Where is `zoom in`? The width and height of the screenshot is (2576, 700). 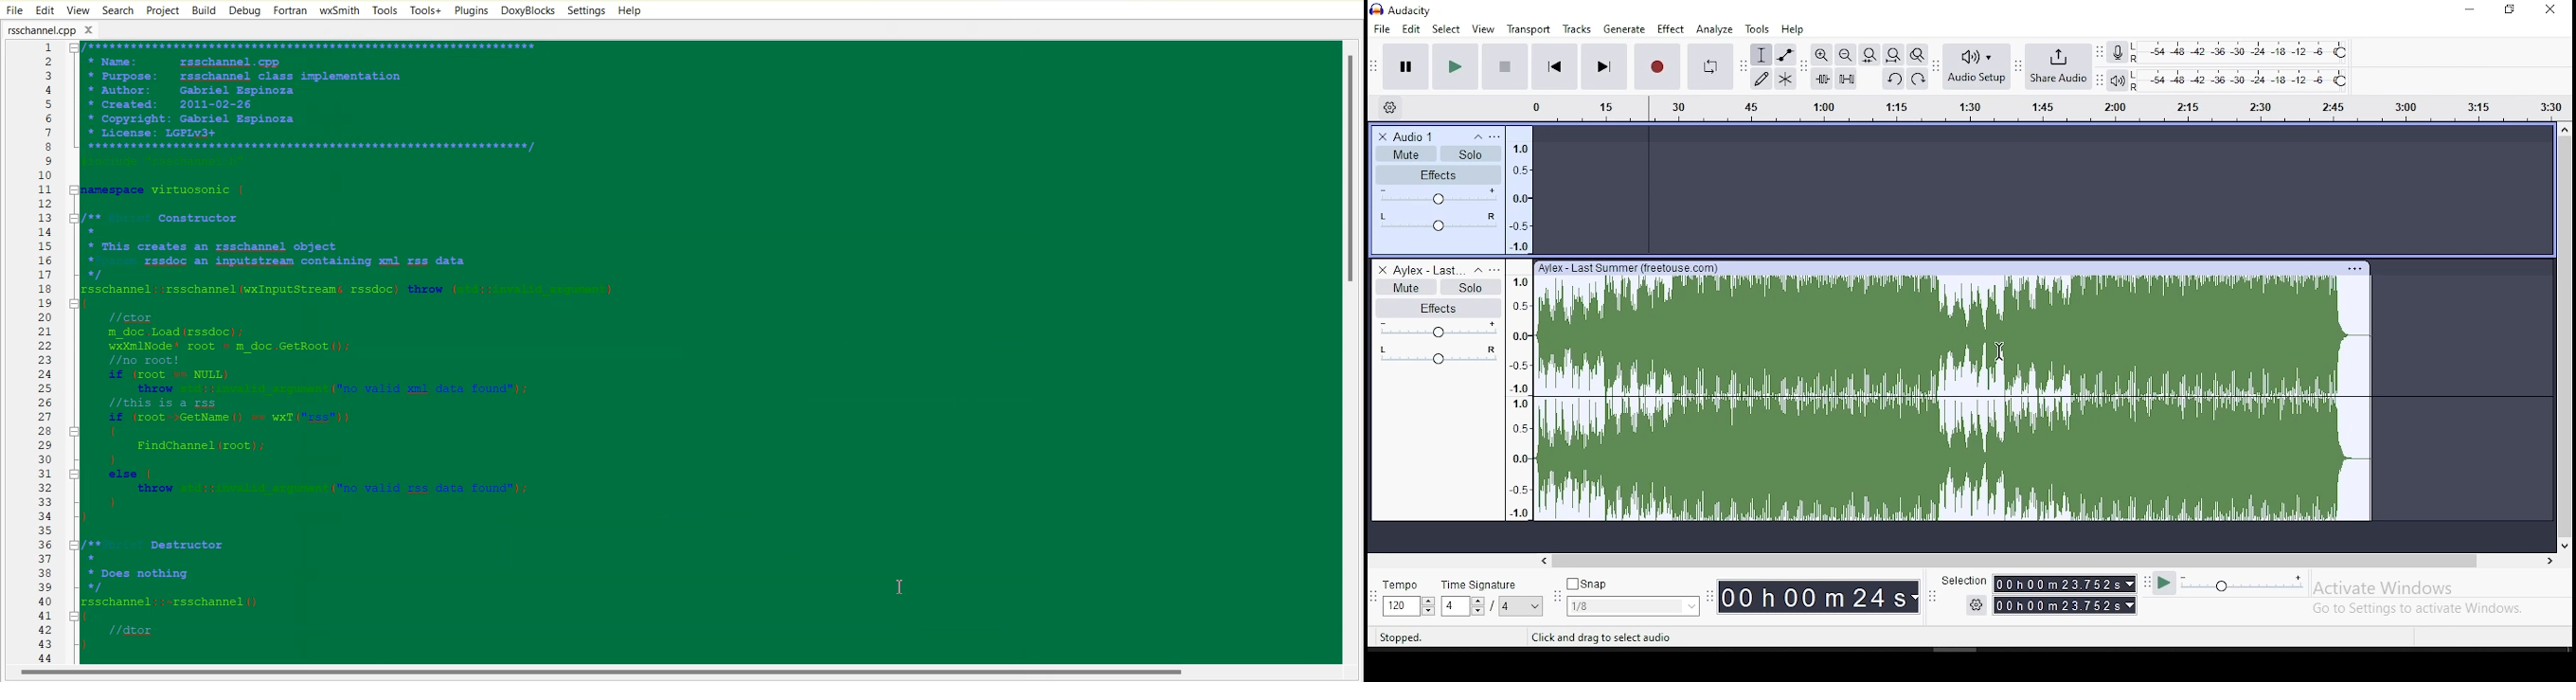 zoom in is located at coordinates (1821, 55).